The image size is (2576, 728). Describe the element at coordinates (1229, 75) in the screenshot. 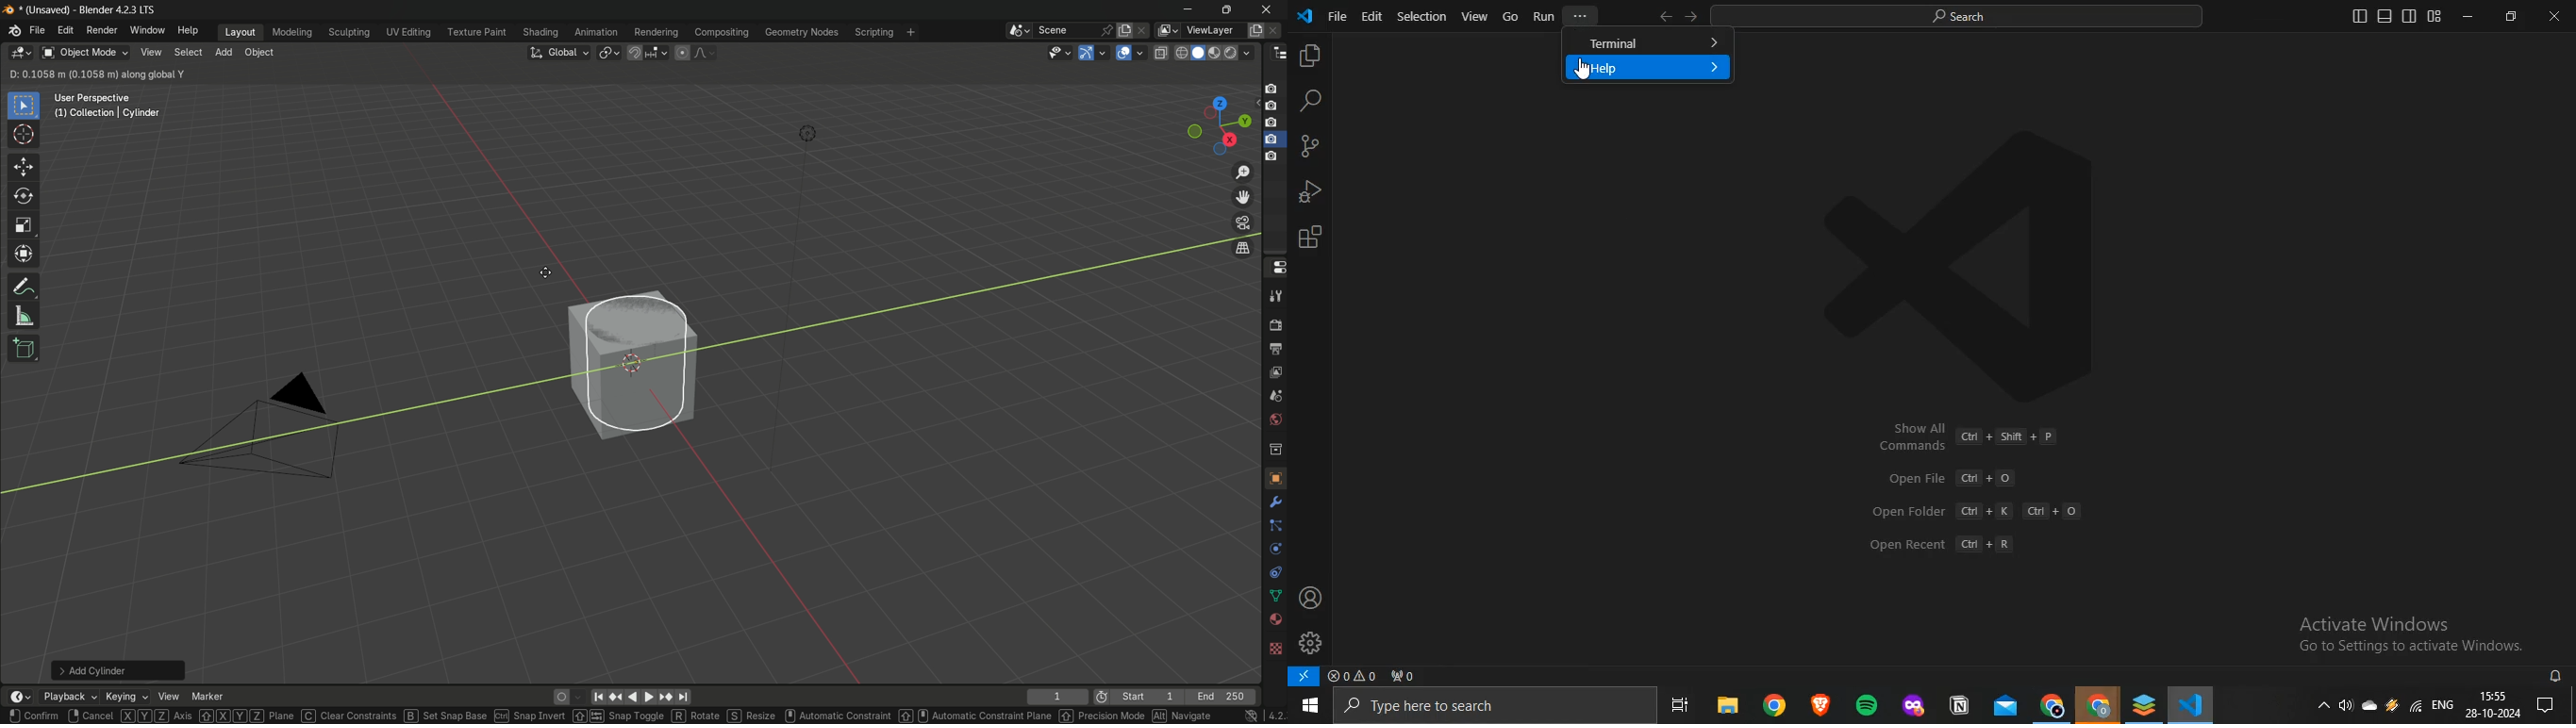

I see `options` at that location.